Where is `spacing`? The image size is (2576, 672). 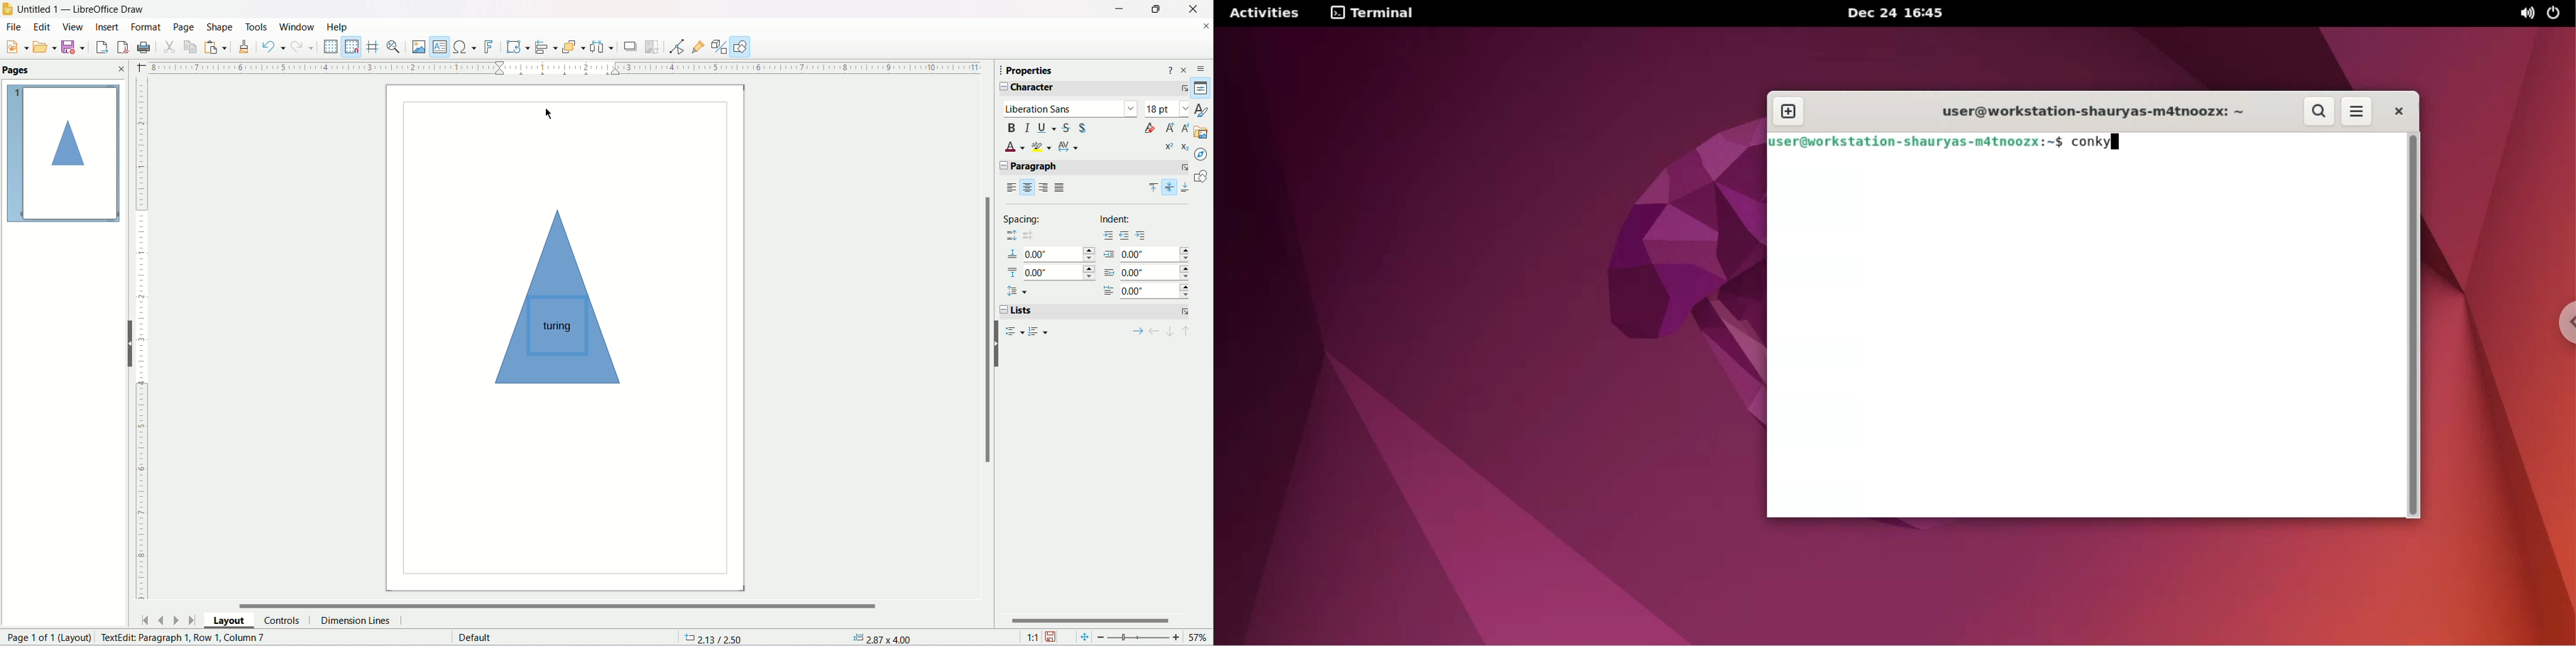 spacing is located at coordinates (1049, 256).